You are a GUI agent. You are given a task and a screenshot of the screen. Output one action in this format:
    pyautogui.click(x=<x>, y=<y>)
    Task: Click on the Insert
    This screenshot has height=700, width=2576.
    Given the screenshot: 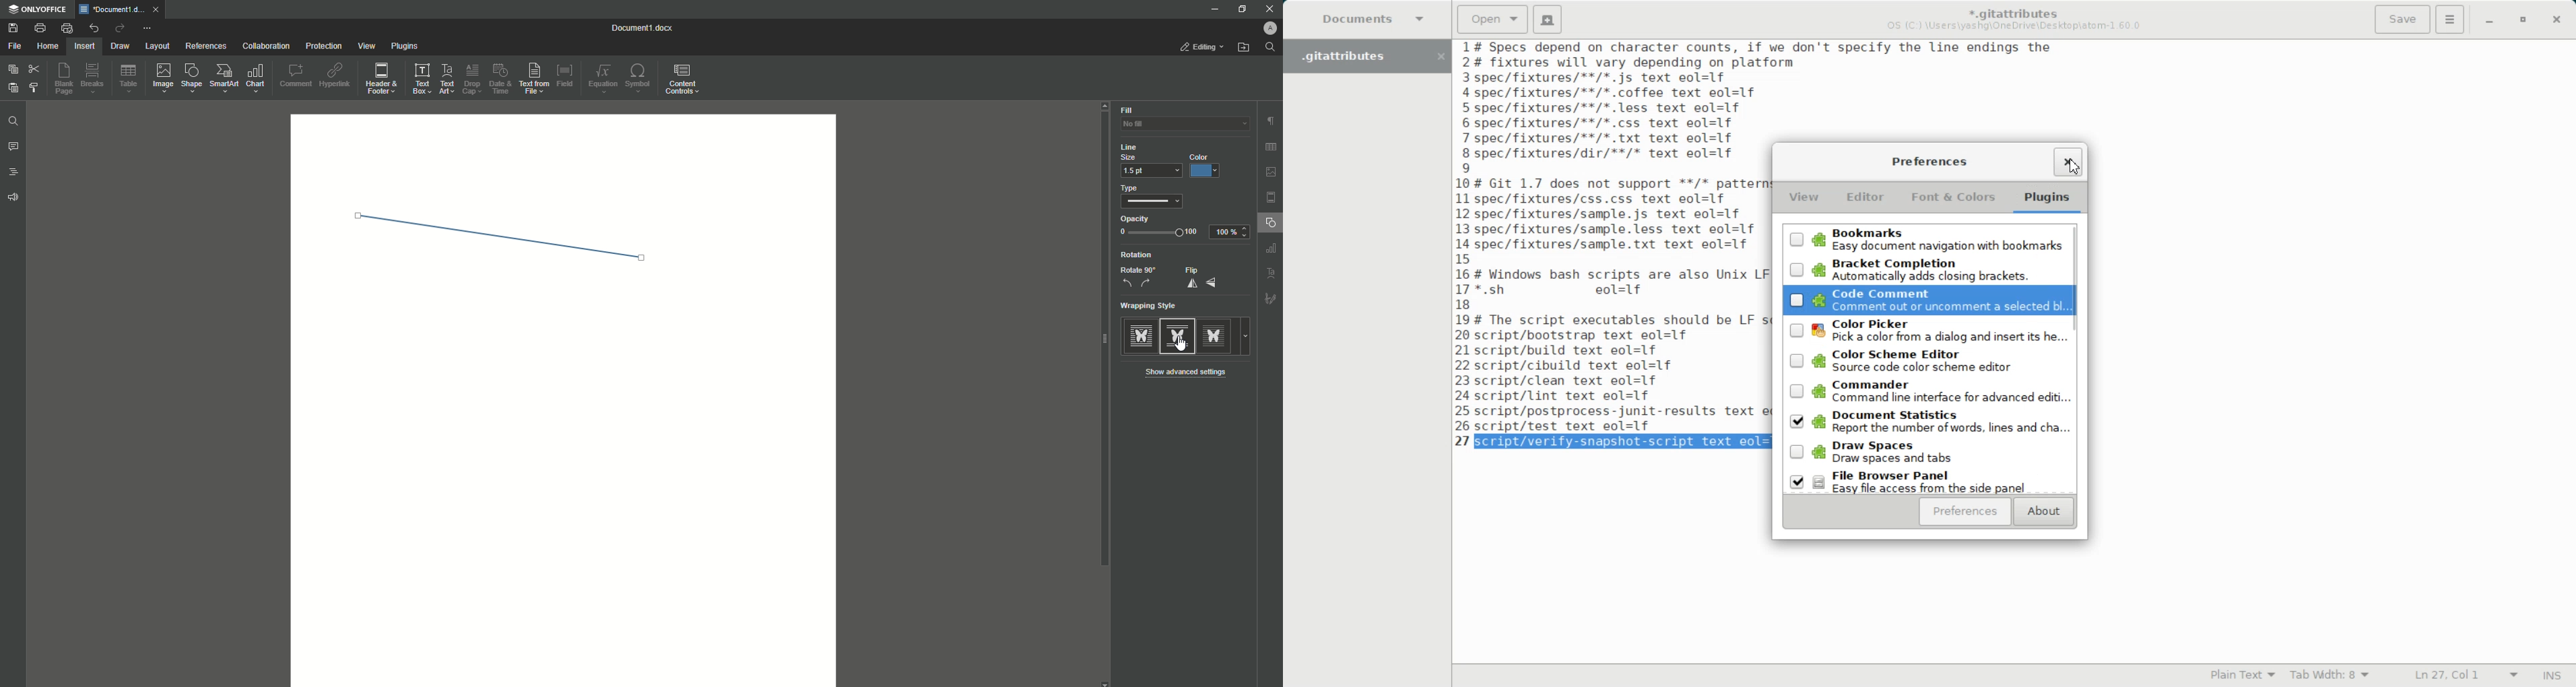 What is the action you would take?
    pyautogui.click(x=84, y=45)
    